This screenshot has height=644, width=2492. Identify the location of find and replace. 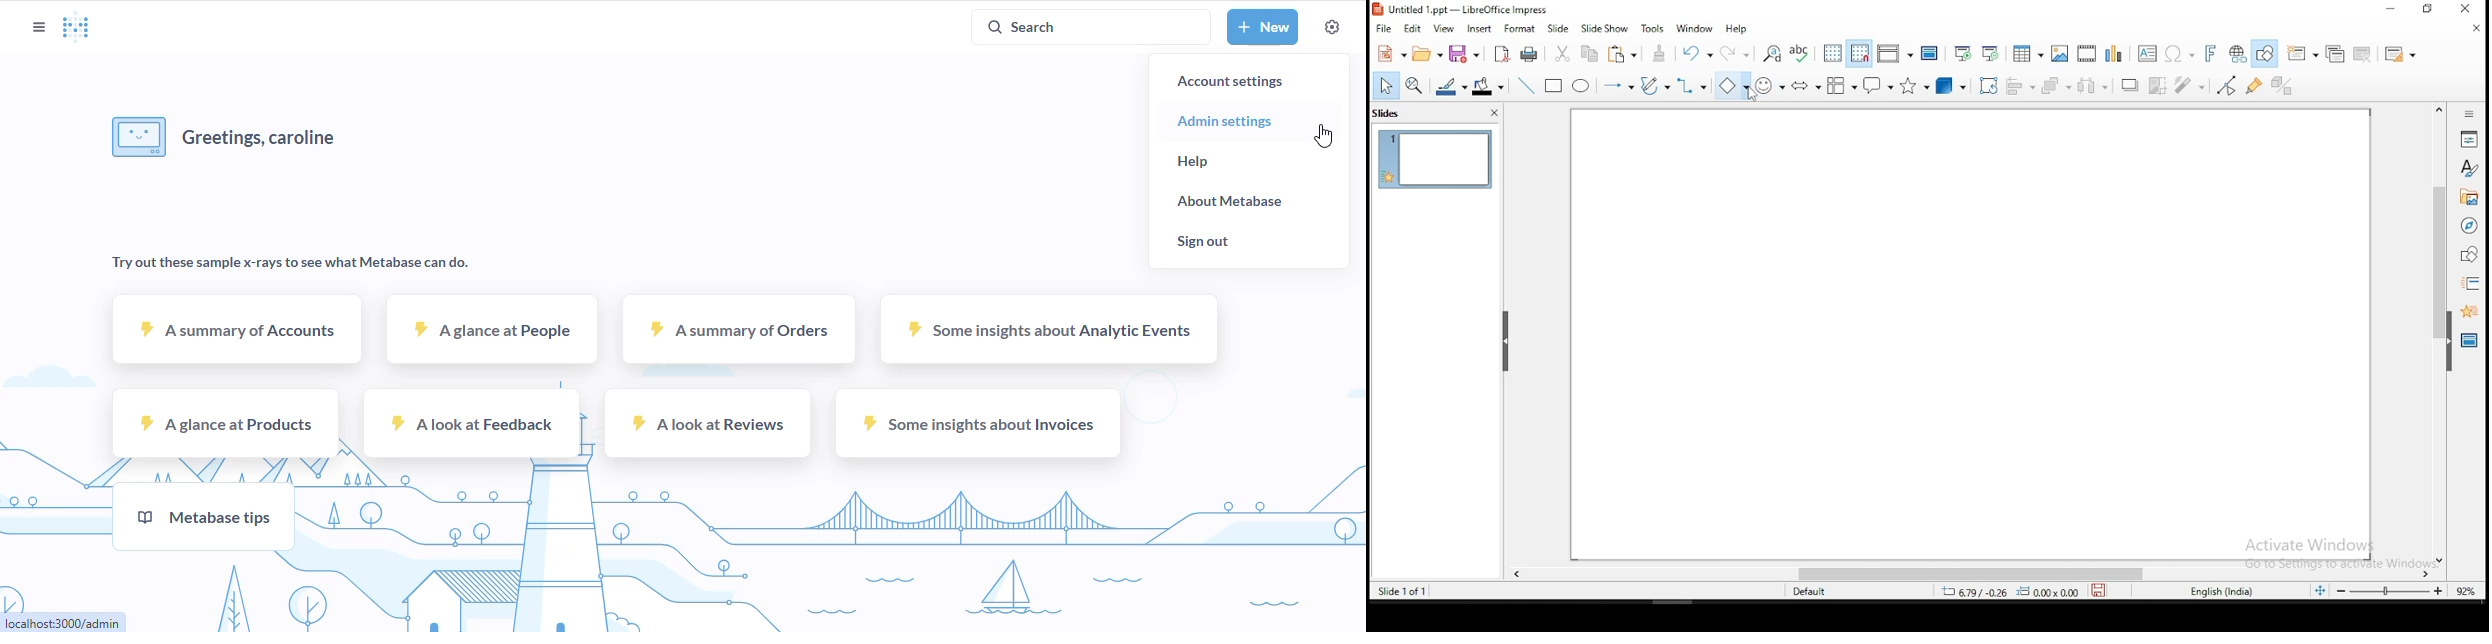
(1773, 53).